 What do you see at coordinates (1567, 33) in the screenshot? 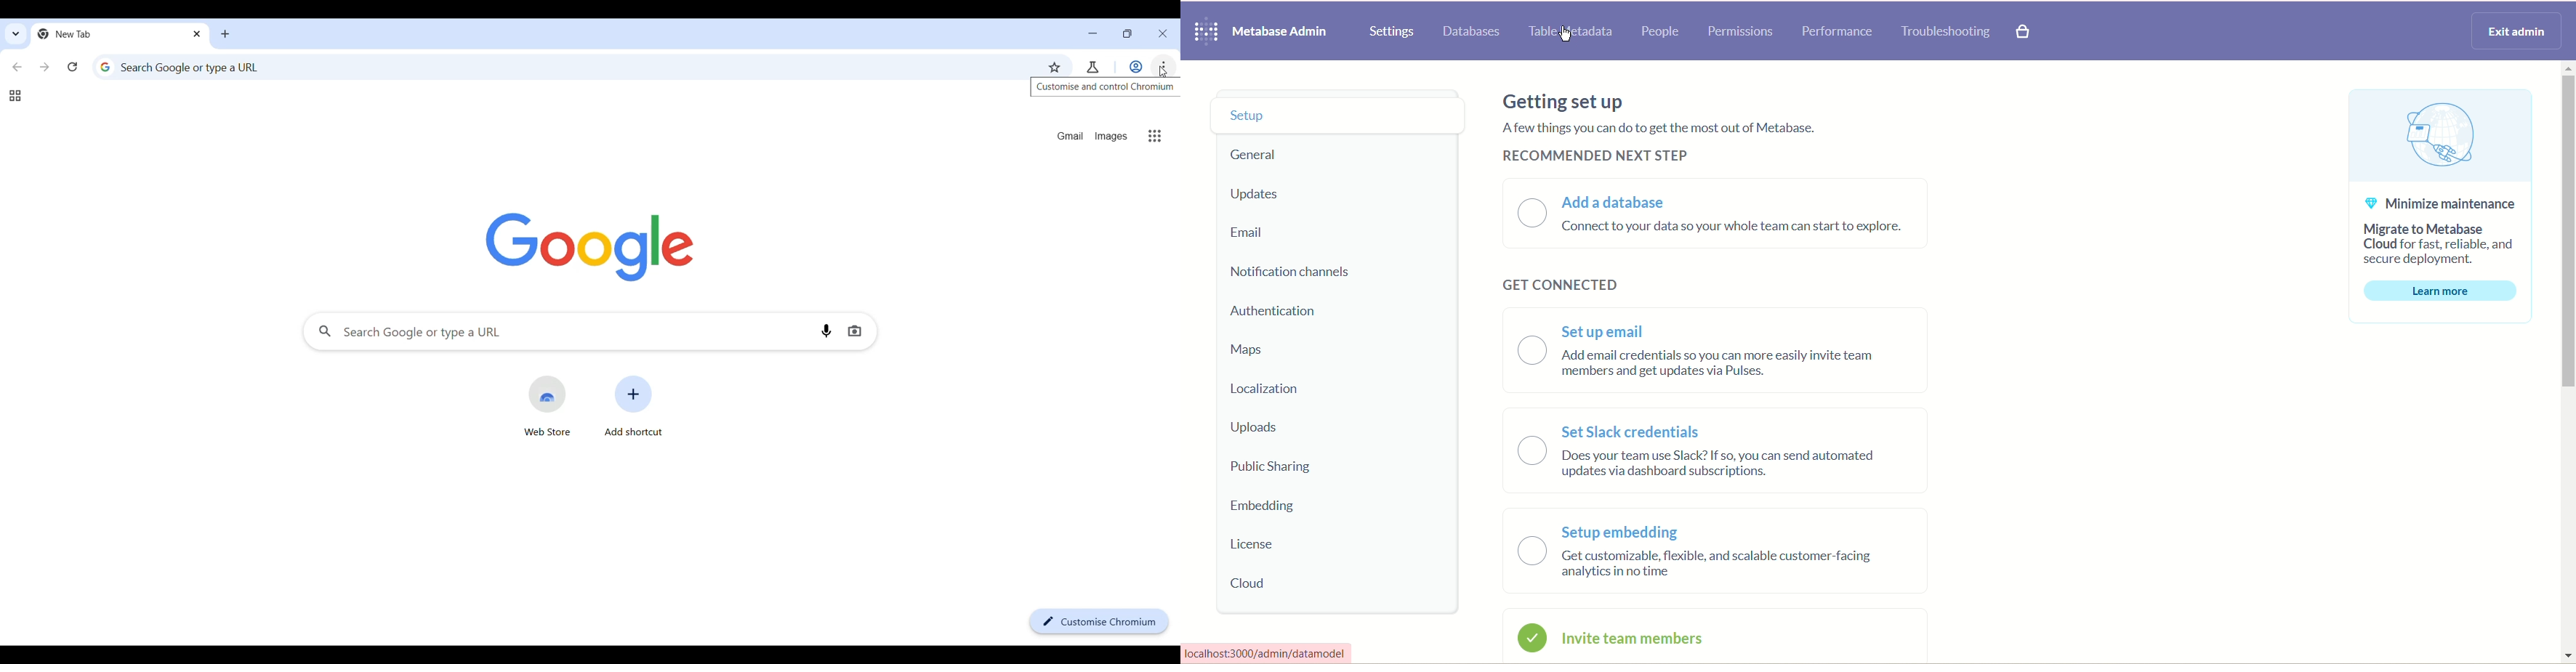
I see `table metadata` at bounding box center [1567, 33].